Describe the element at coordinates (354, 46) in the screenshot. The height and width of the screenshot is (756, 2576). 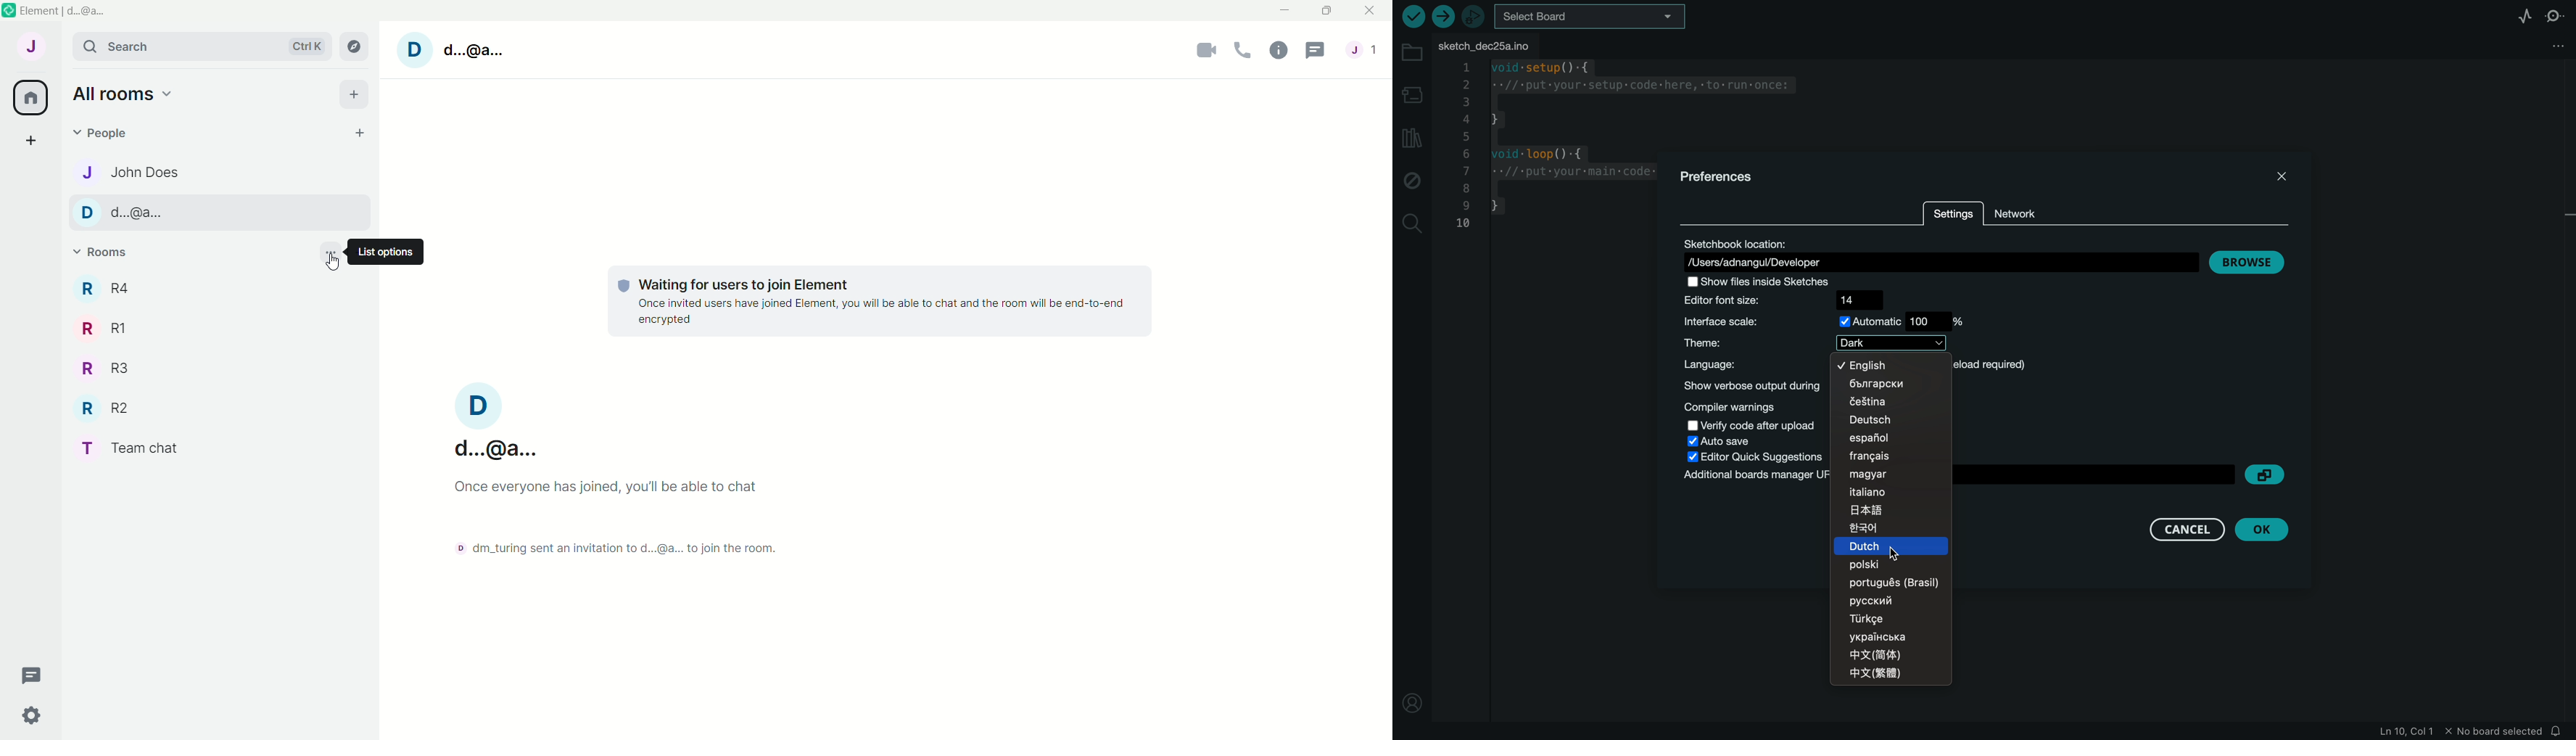
I see `explore rooms` at that location.